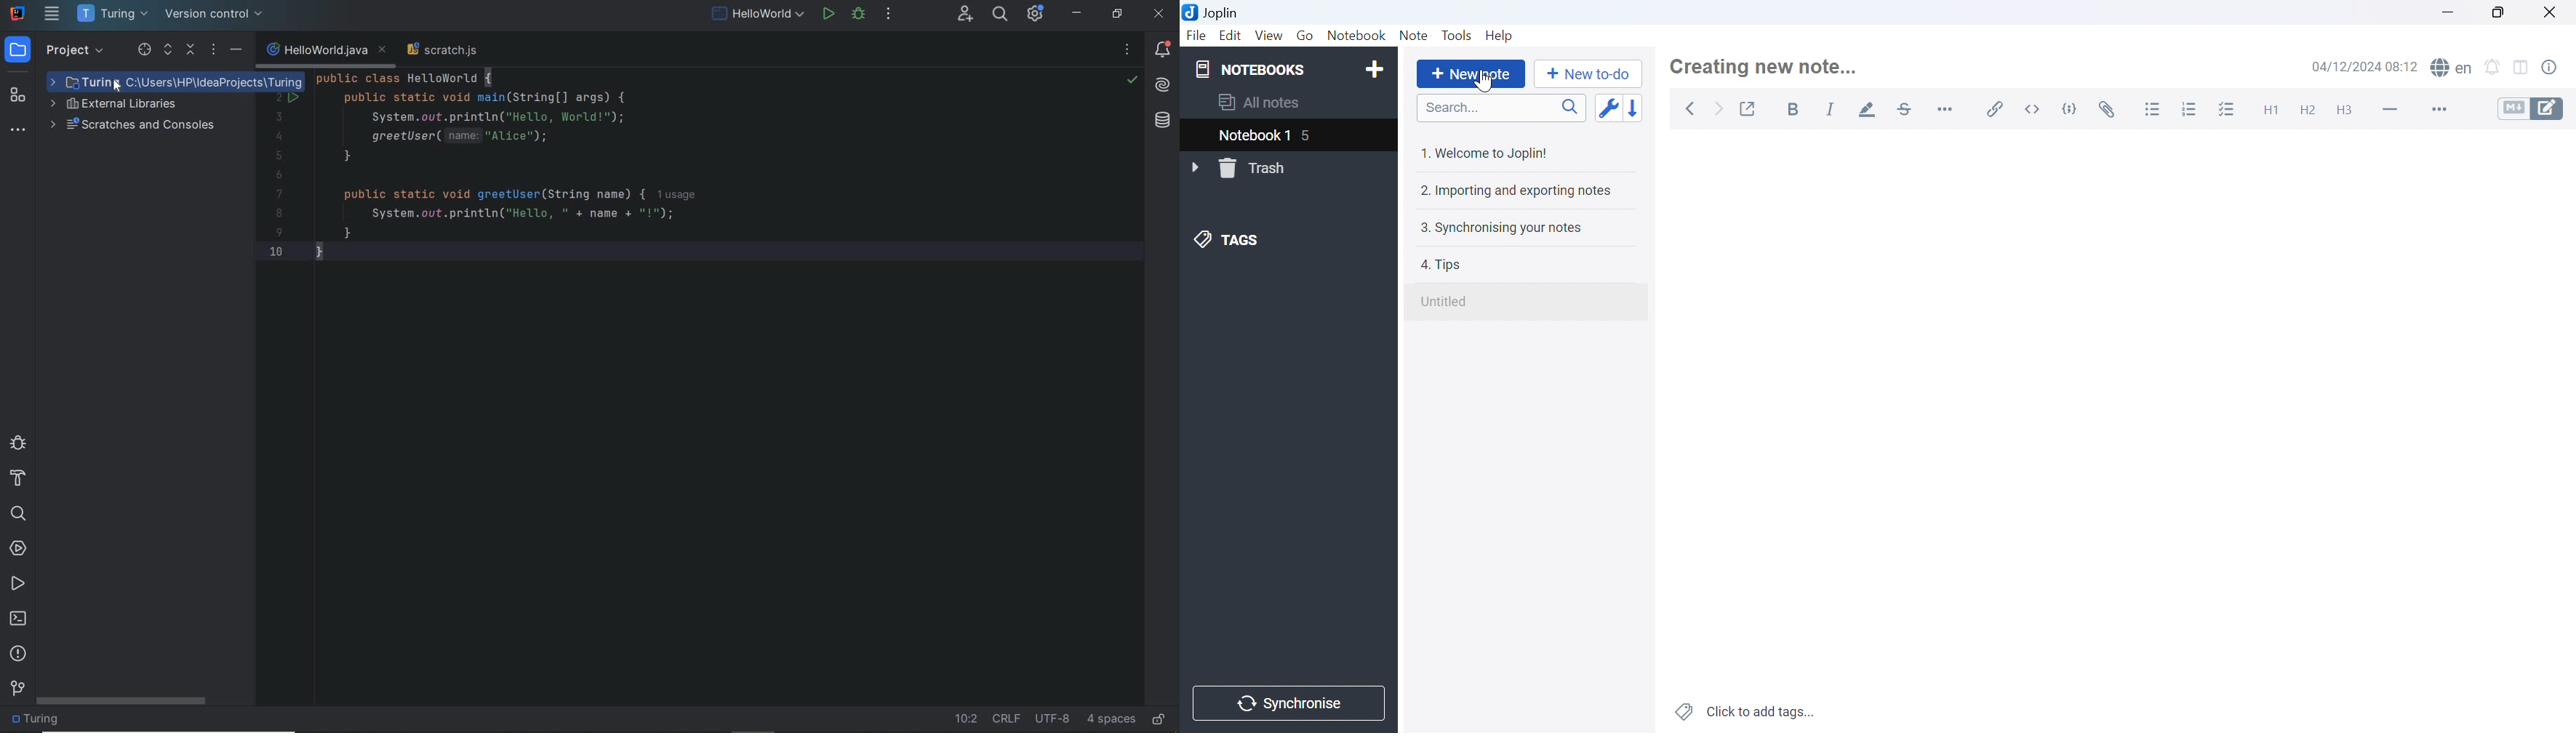 This screenshot has height=756, width=2576. What do you see at coordinates (2525, 67) in the screenshot?
I see `Toggle editor layout` at bounding box center [2525, 67].